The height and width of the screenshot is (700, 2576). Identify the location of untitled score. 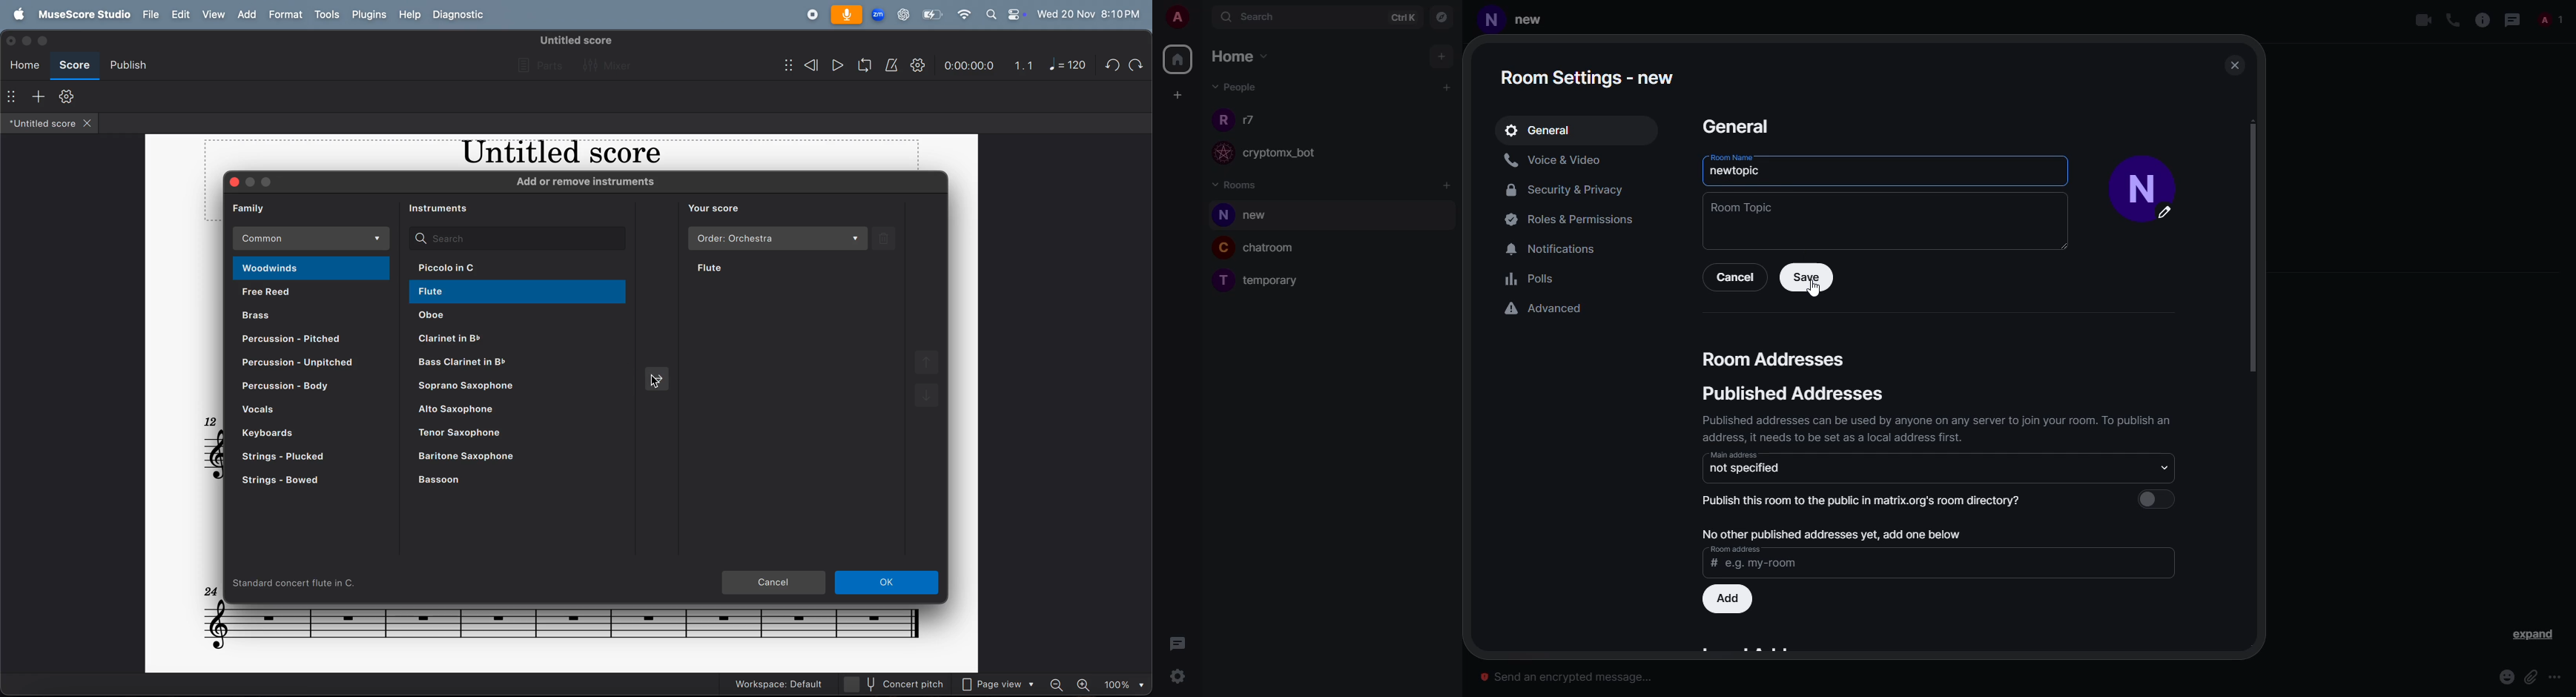
(40, 125).